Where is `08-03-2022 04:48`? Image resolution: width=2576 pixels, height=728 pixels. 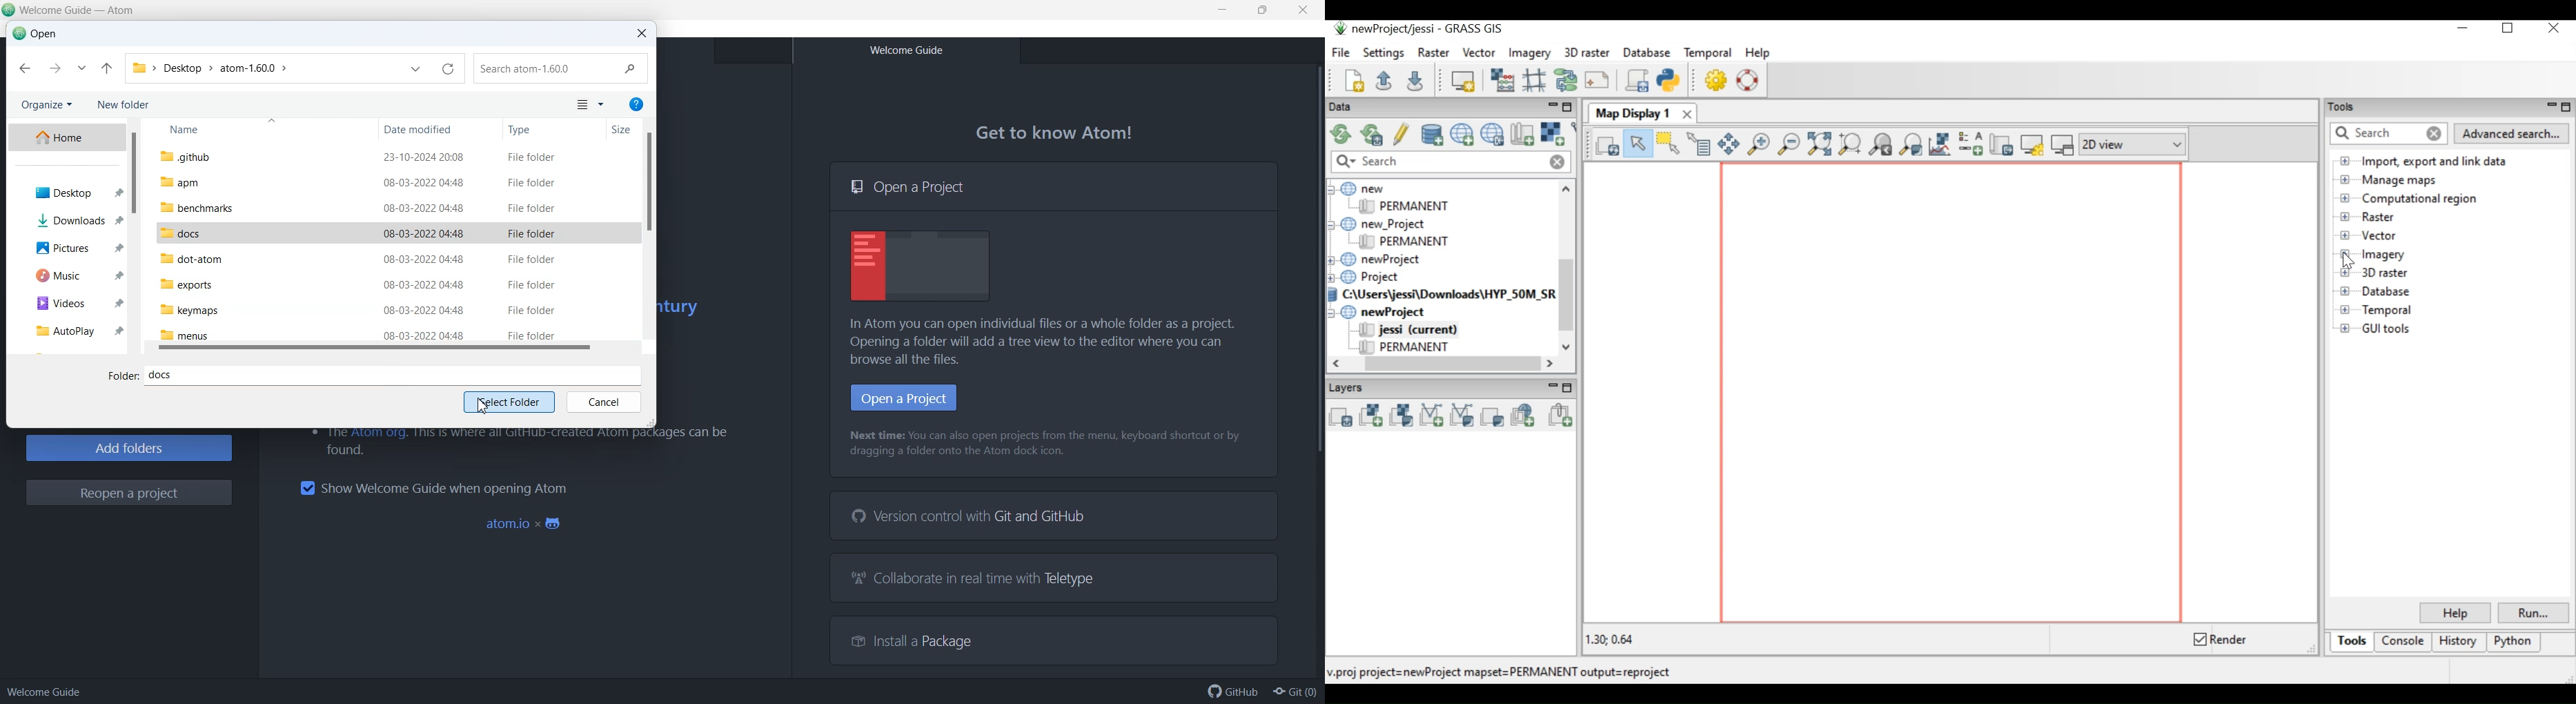 08-03-2022 04:48 is located at coordinates (424, 234).